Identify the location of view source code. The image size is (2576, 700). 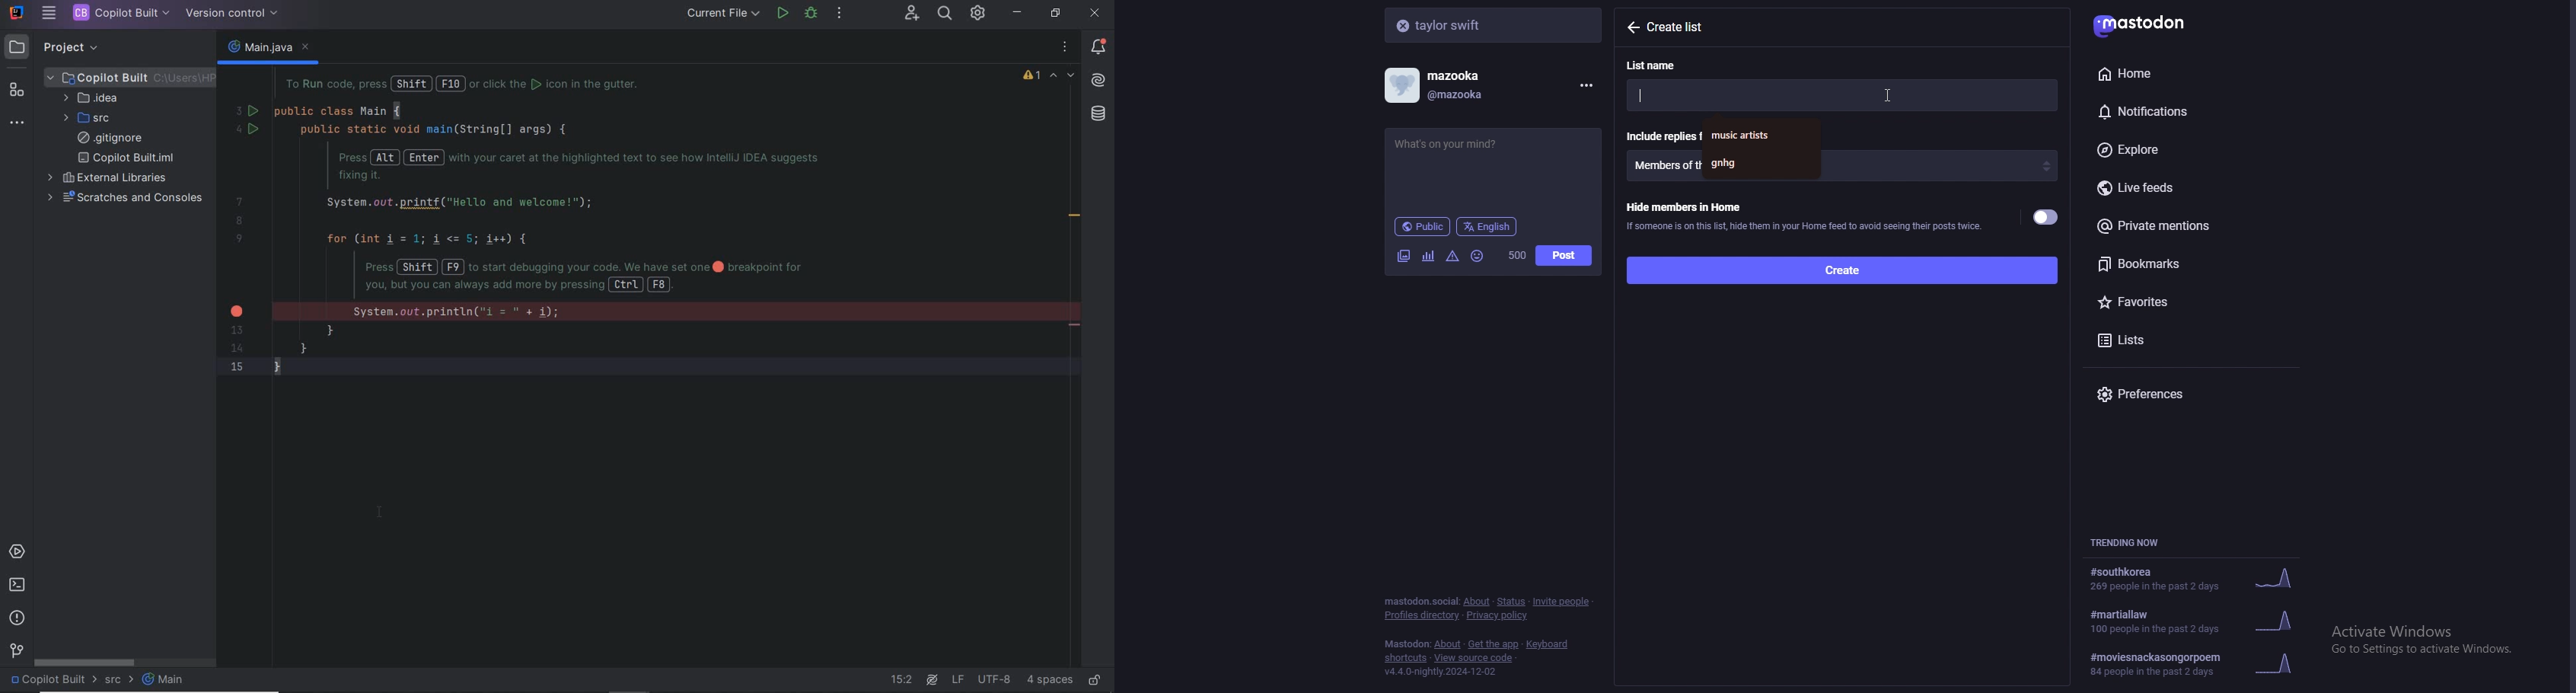
(1474, 659).